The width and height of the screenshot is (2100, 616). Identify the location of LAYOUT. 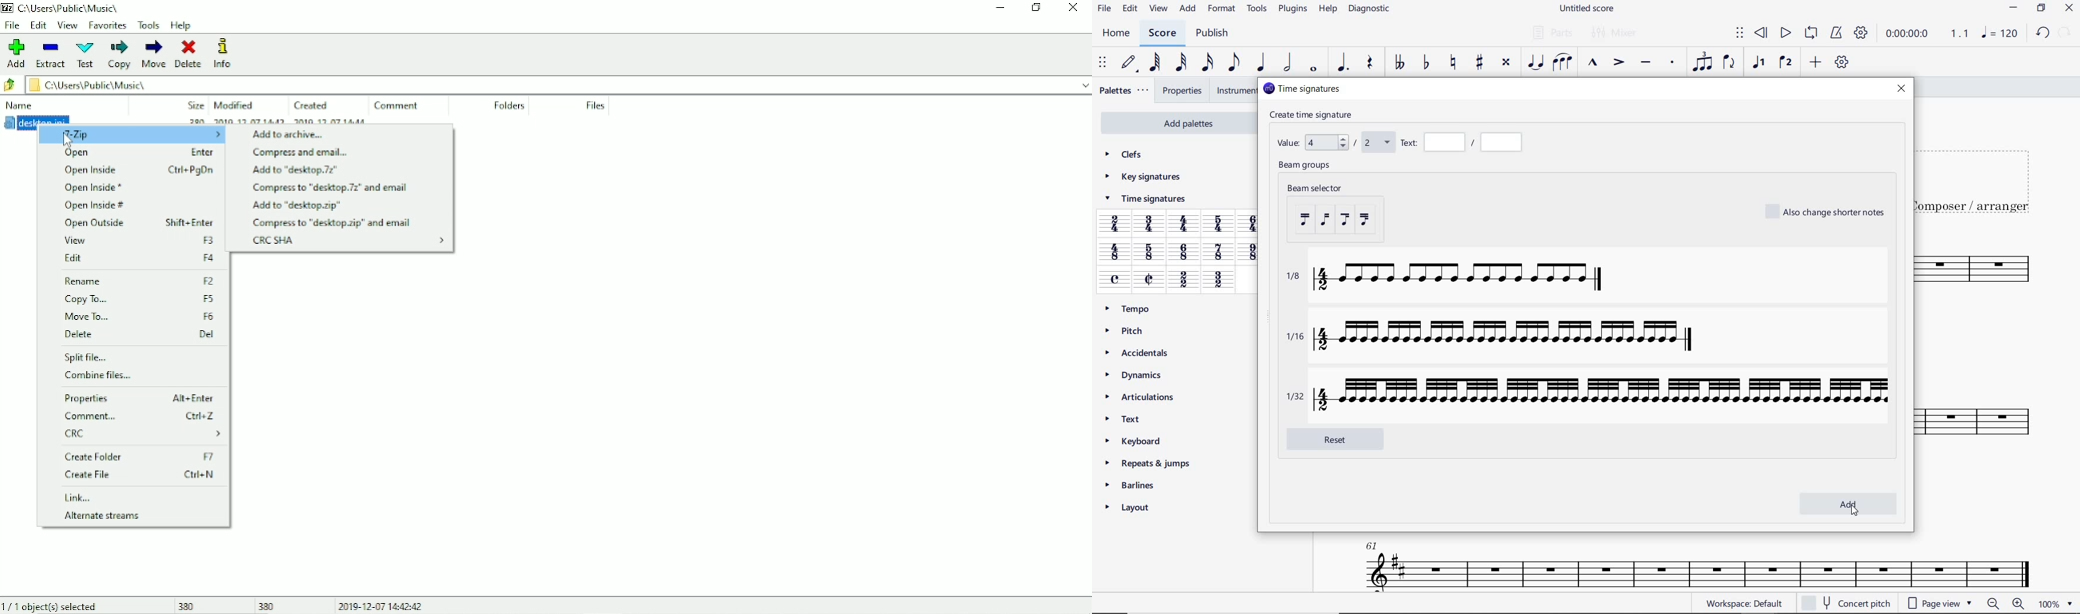
(1131, 507).